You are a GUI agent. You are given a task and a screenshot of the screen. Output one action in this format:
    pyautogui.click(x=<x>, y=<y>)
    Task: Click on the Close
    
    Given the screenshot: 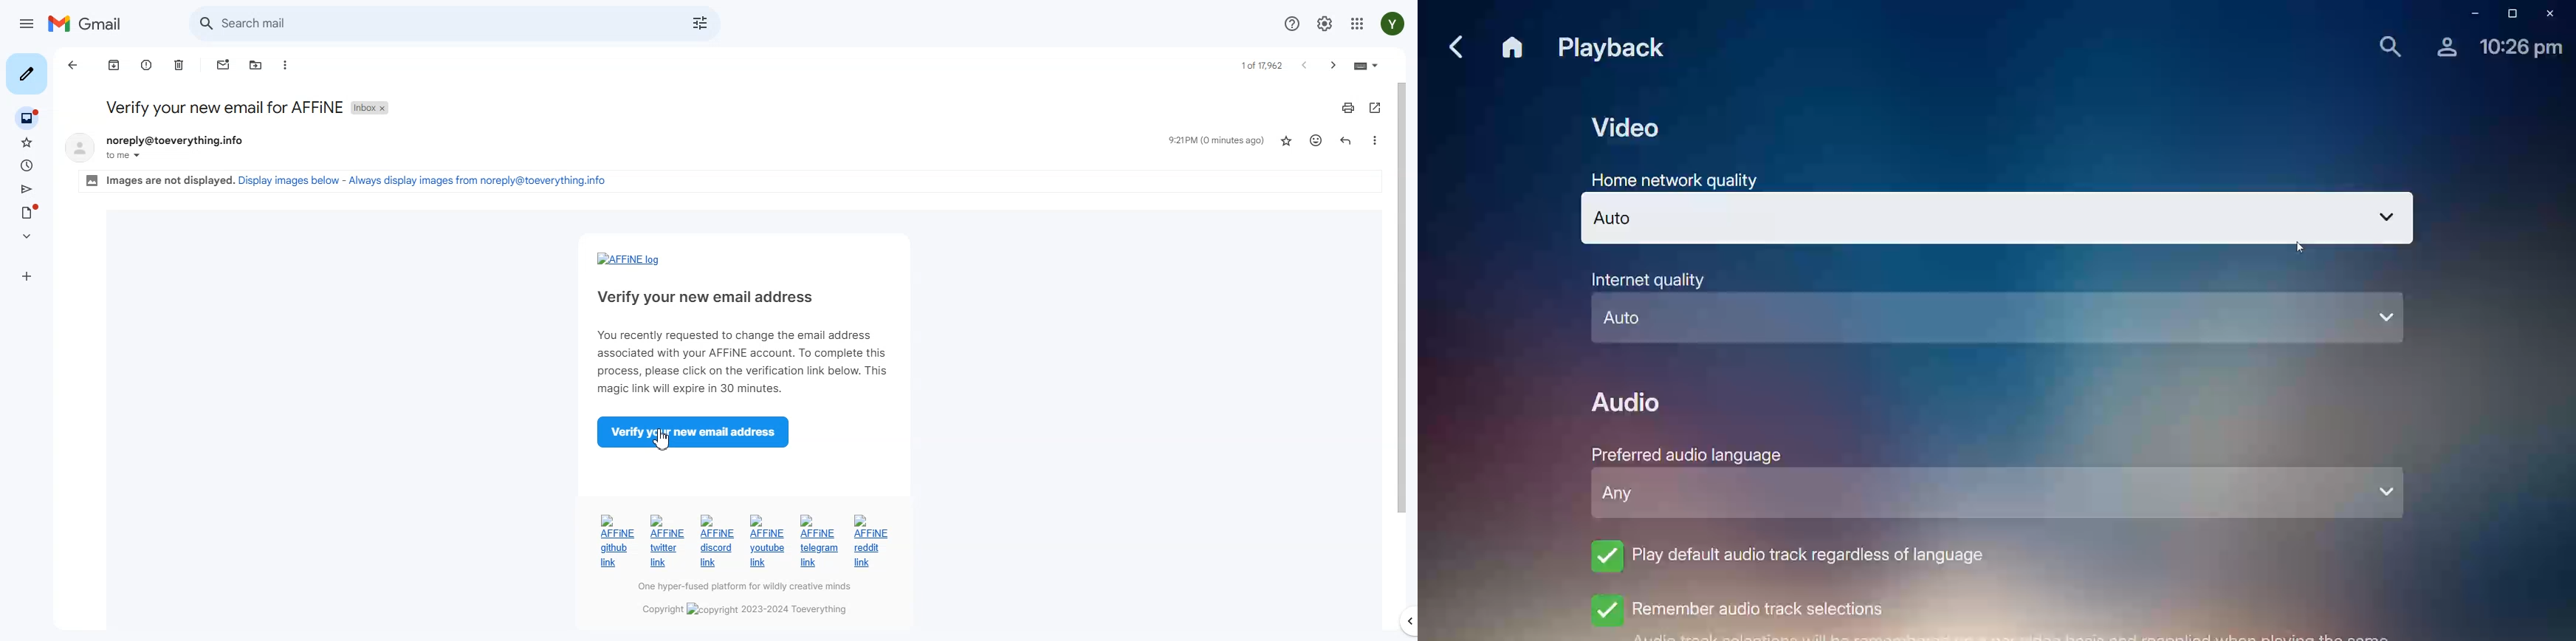 What is the action you would take?
    pyautogui.click(x=2553, y=14)
    